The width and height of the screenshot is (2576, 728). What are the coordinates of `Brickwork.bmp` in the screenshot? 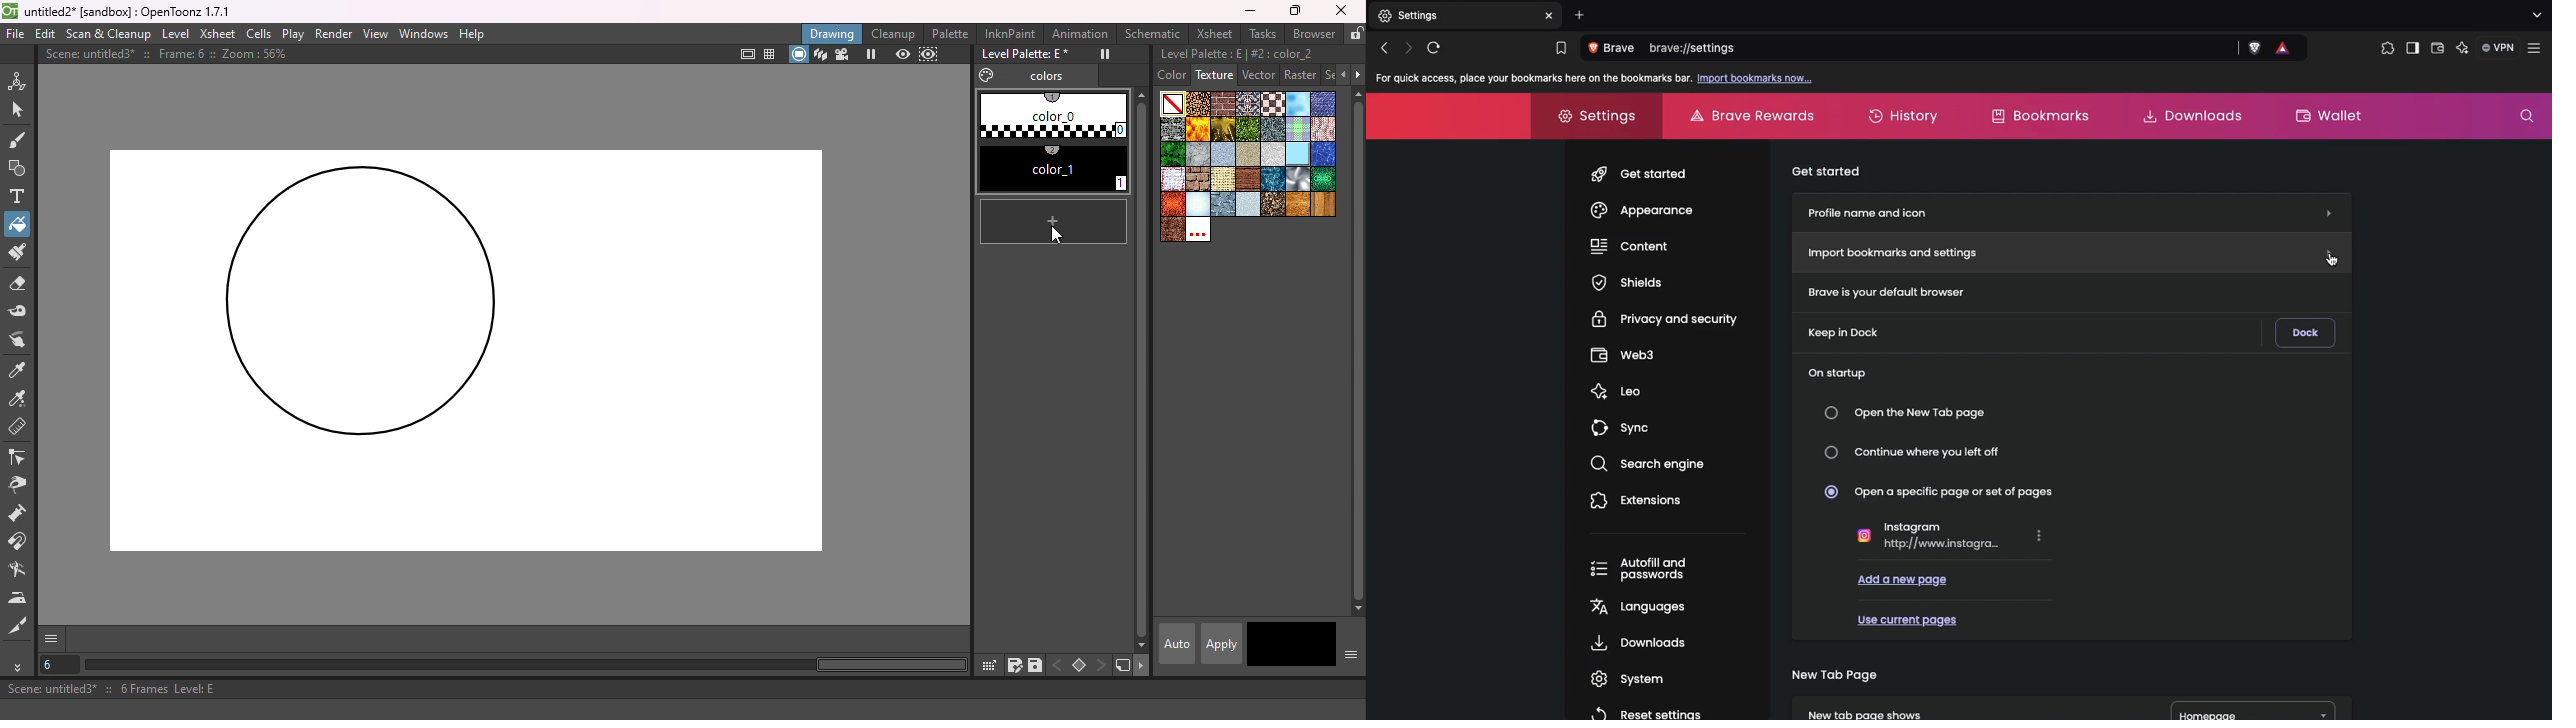 It's located at (1224, 103).